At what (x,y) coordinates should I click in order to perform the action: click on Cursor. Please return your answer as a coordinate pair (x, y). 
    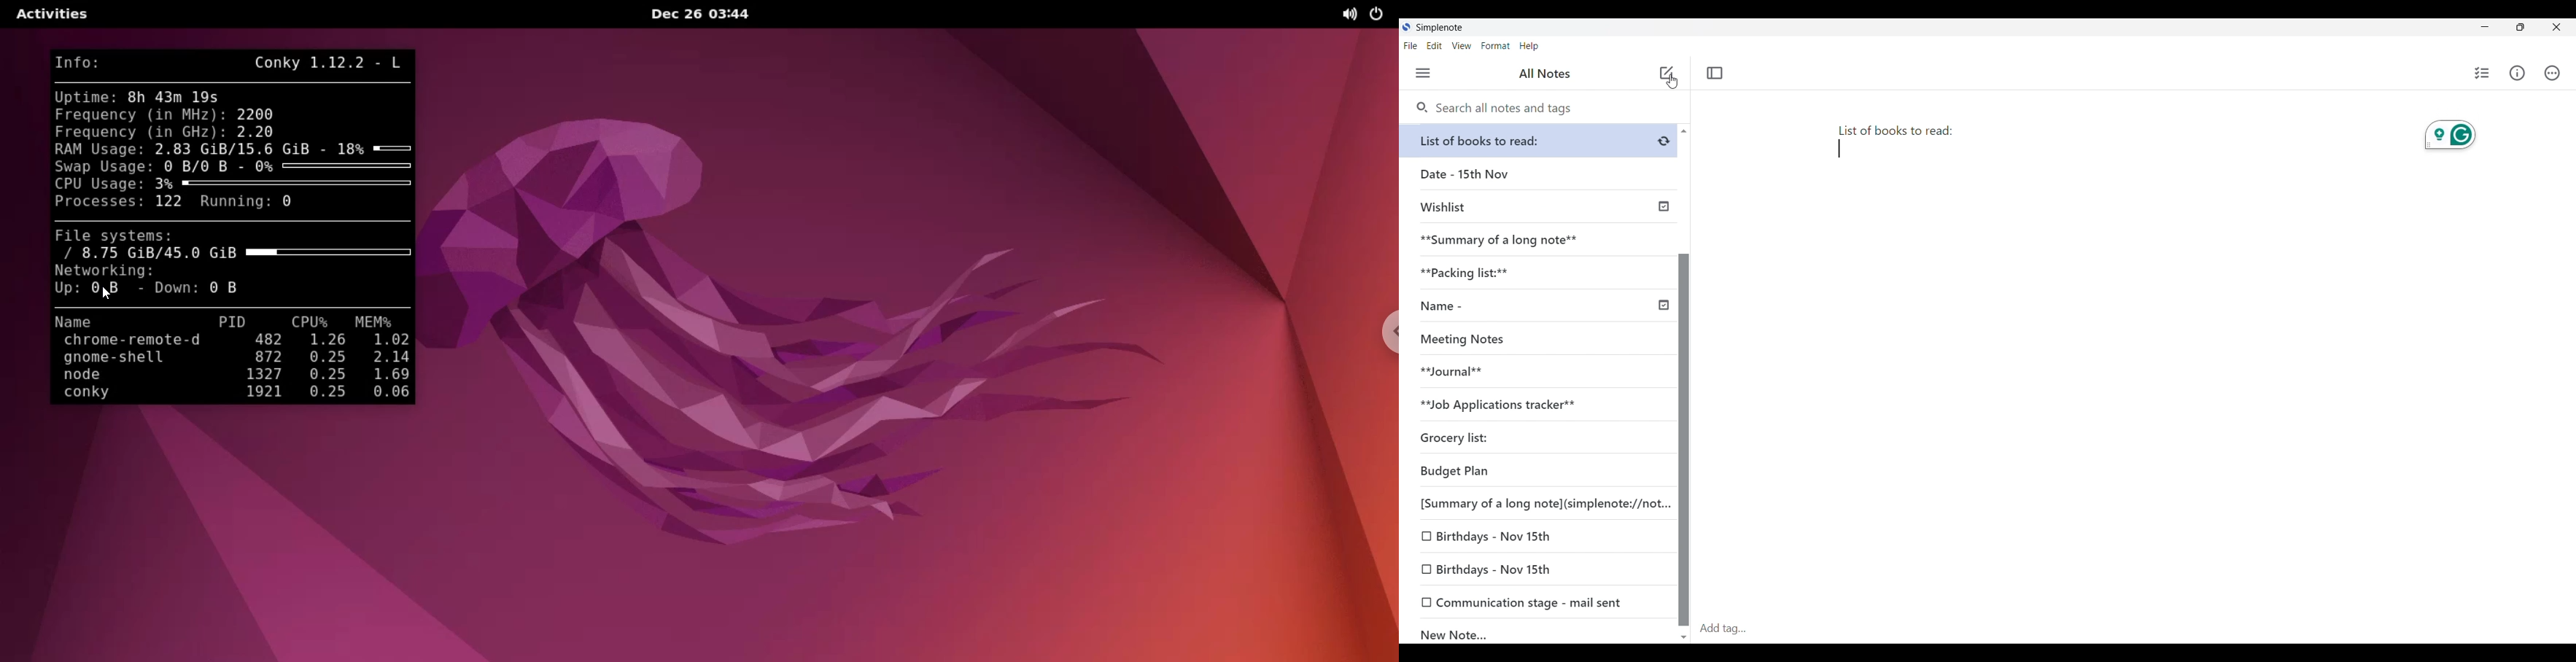
    Looking at the image, I should click on (1671, 85).